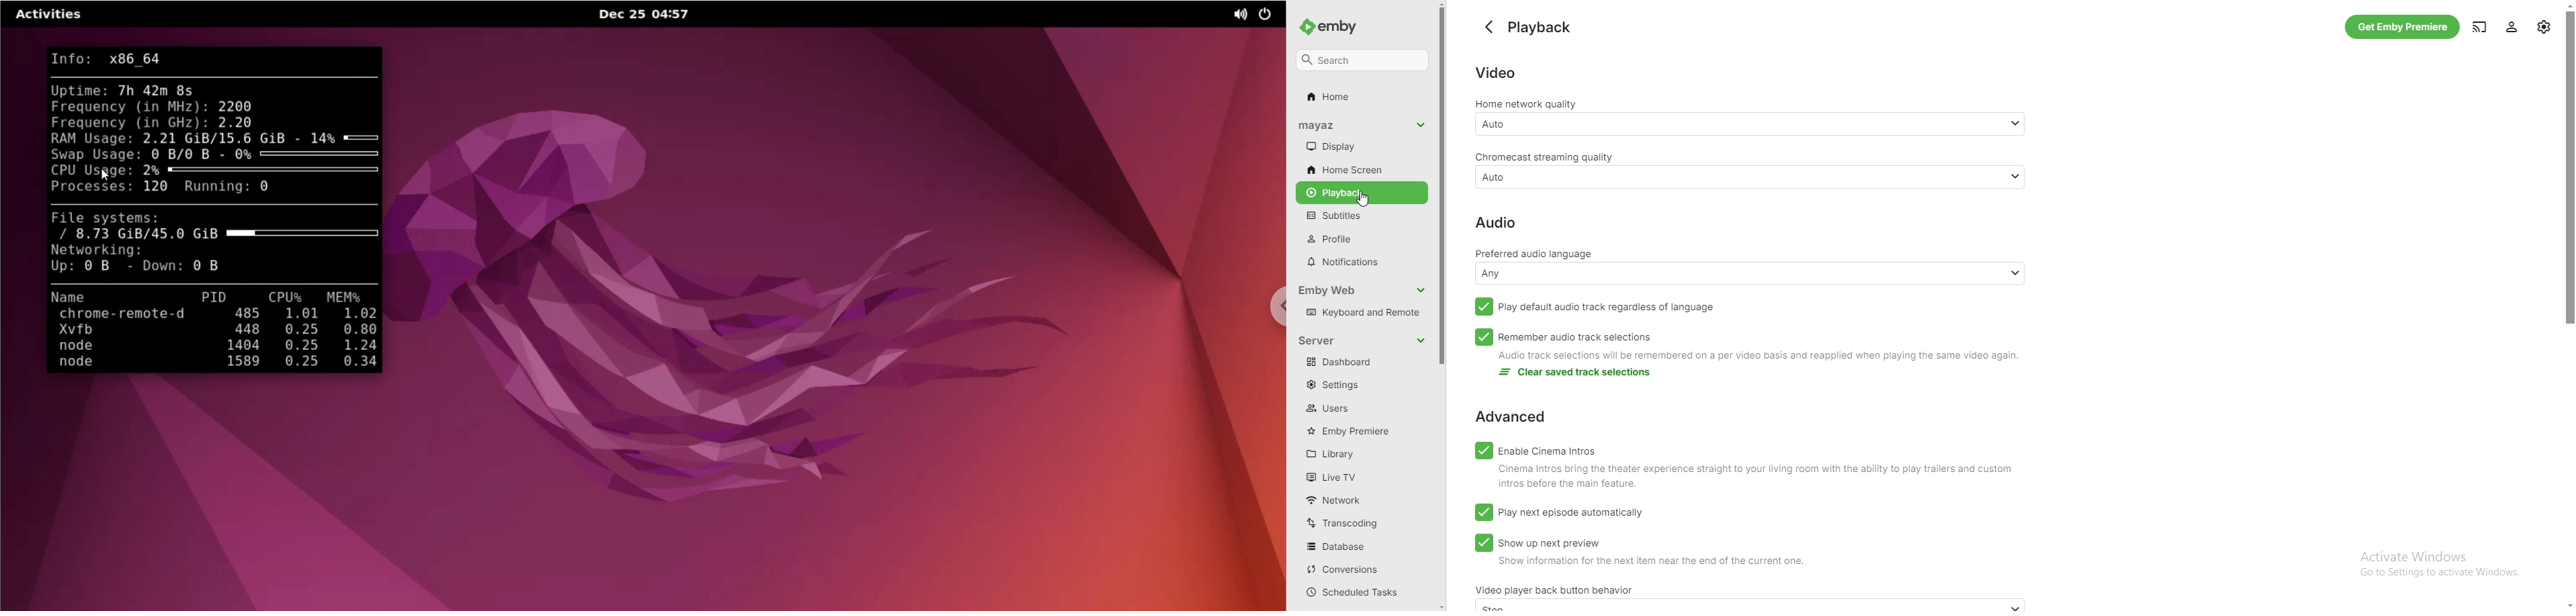 The height and width of the screenshot is (616, 2576). What do you see at coordinates (1496, 73) in the screenshot?
I see `video` at bounding box center [1496, 73].